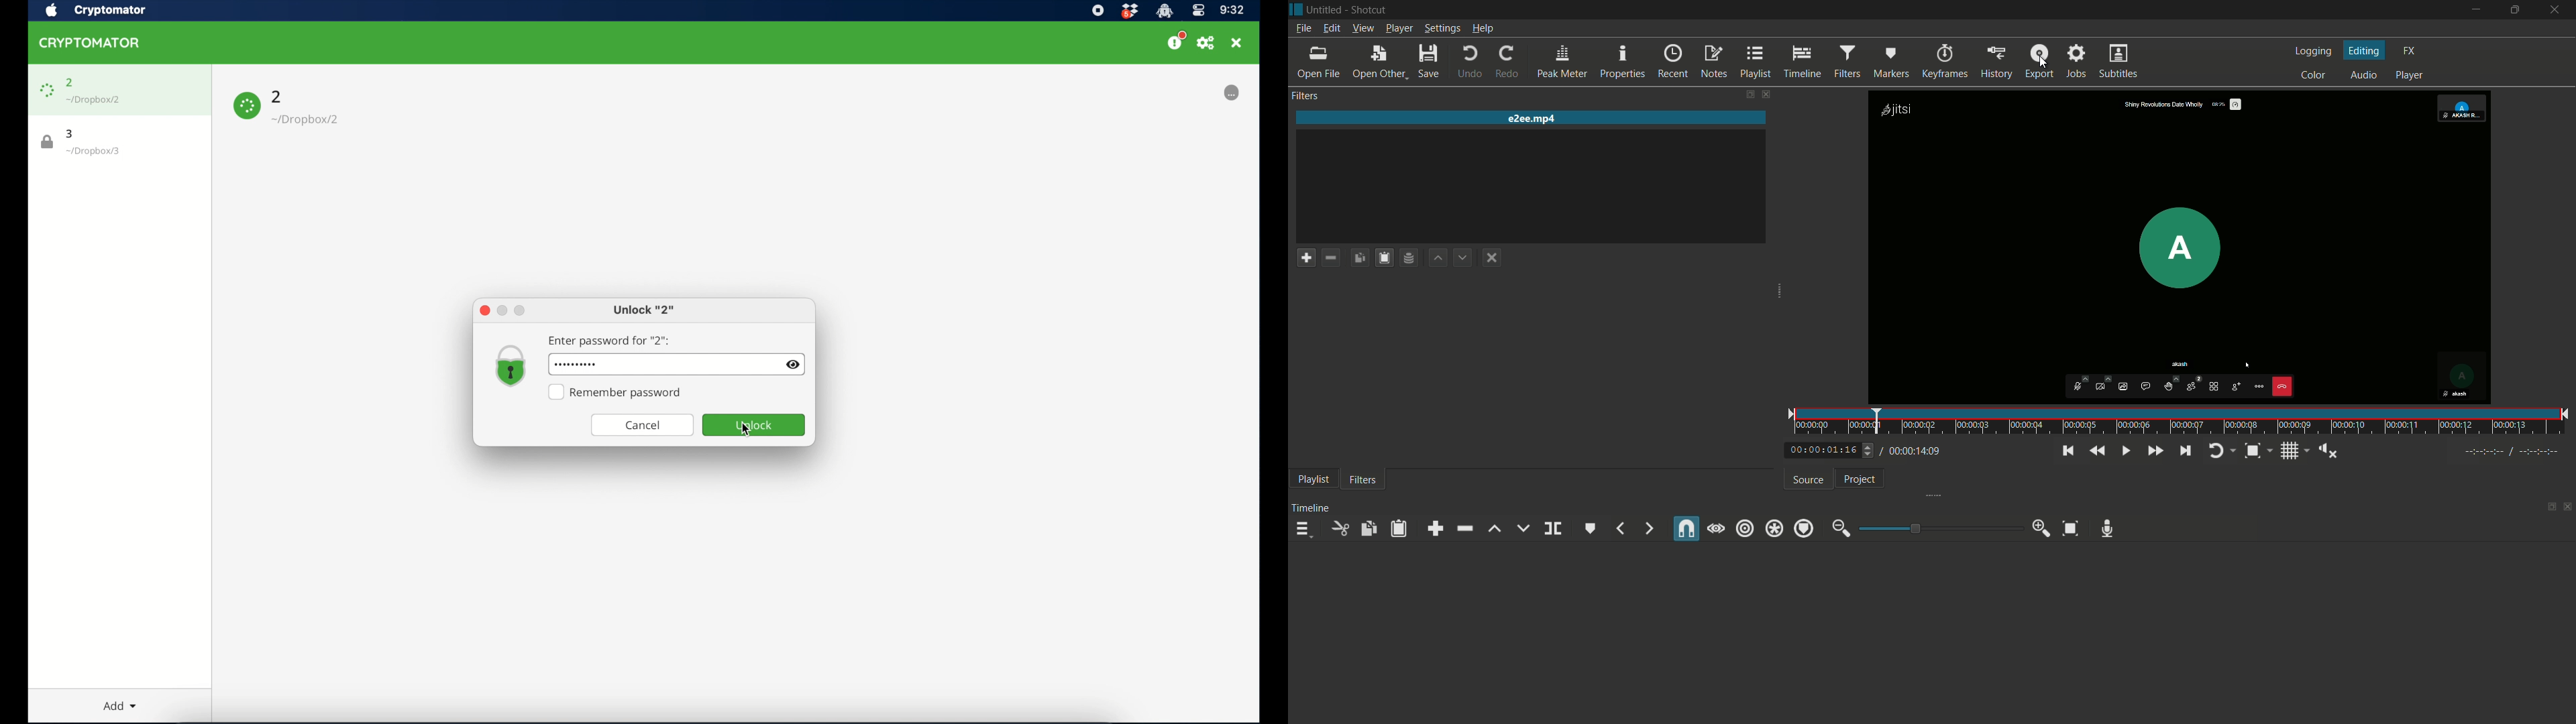 Image resolution: width=2576 pixels, height=728 pixels. Describe the element at coordinates (1470, 62) in the screenshot. I see `undo` at that location.